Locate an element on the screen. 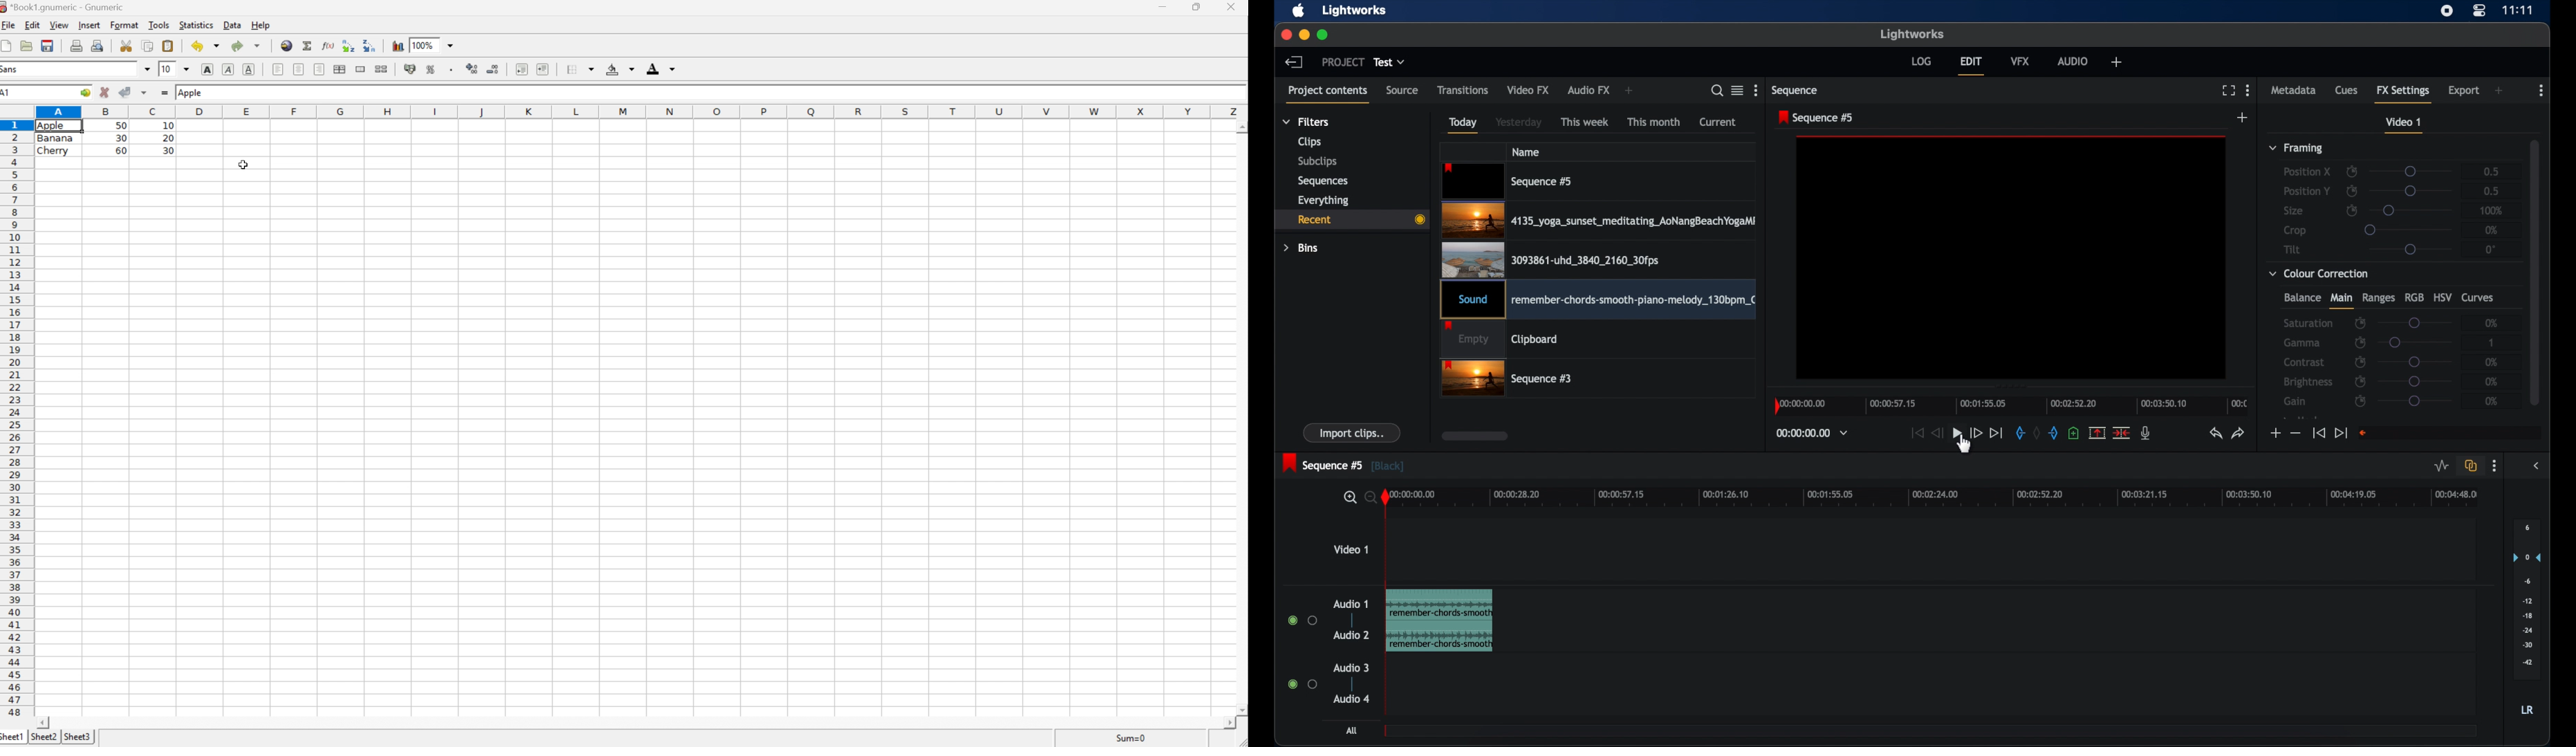 This screenshot has width=2576, height=756. align right is located at coordinates (320, 70).